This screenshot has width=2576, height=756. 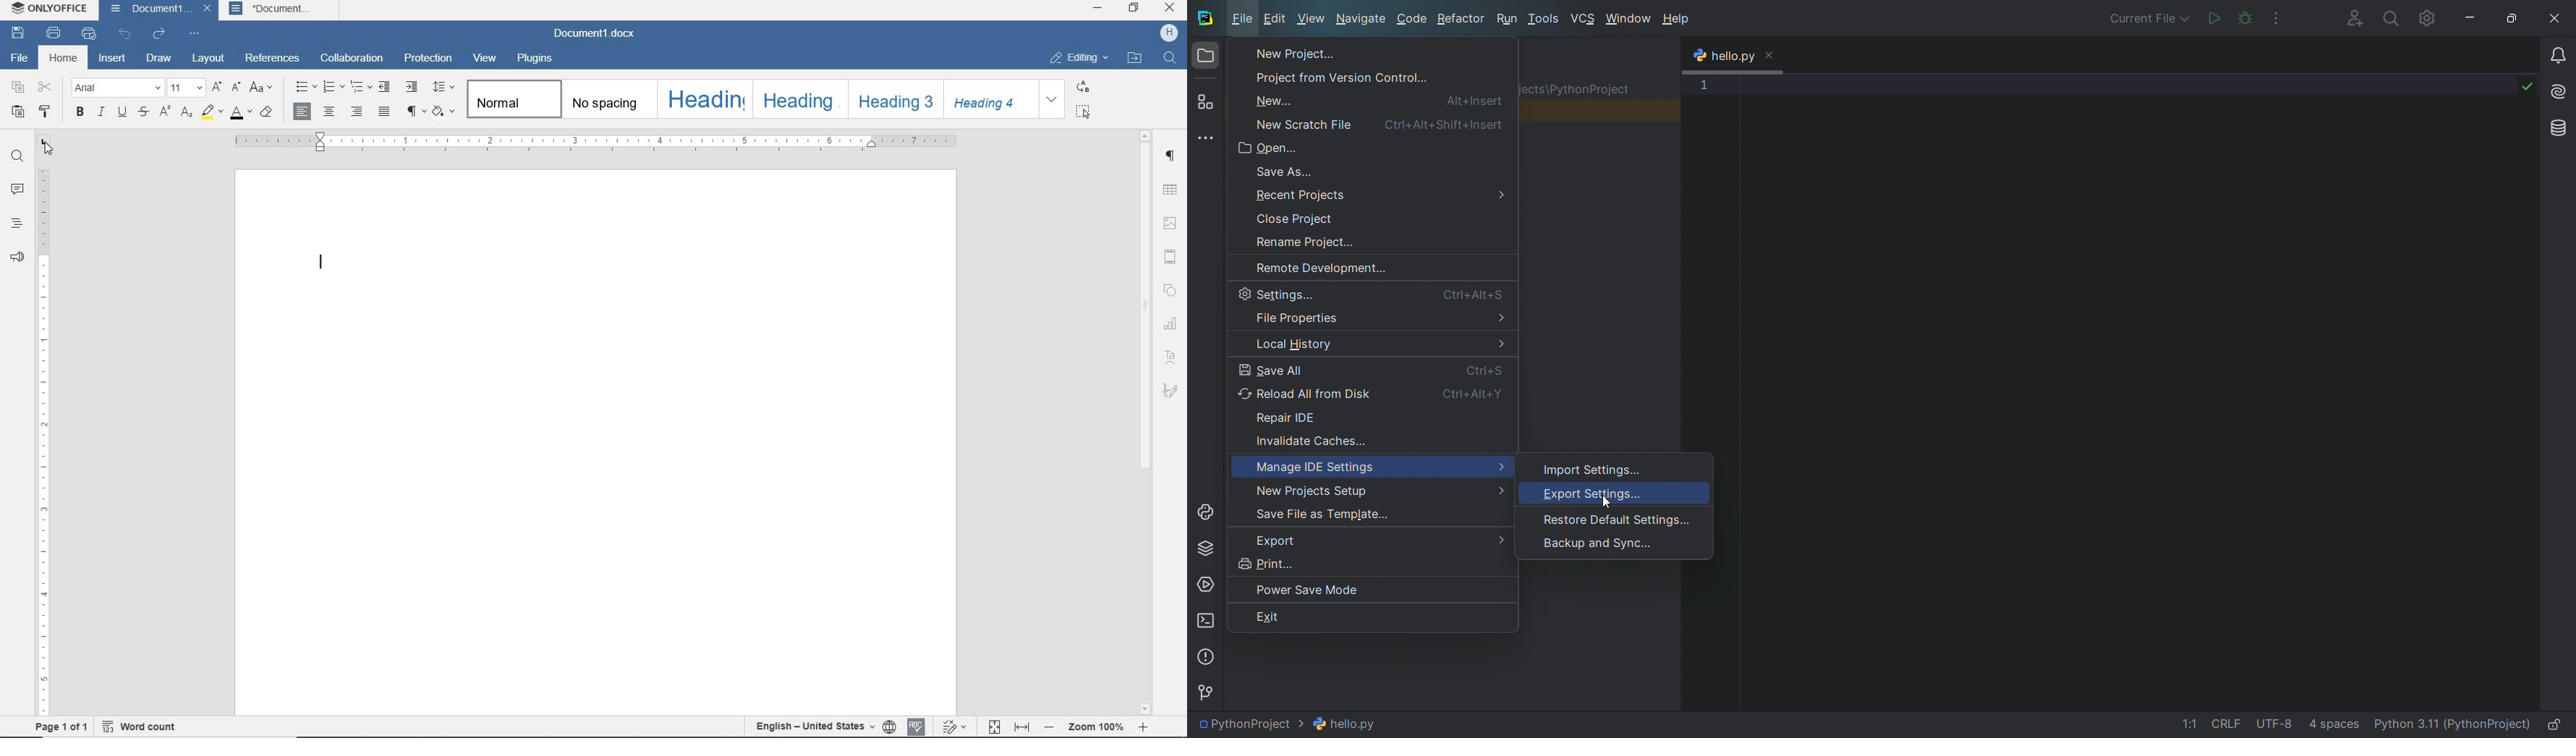 I want to click on FEEDBACK & SUPPORT, so click(x=17, y=258).